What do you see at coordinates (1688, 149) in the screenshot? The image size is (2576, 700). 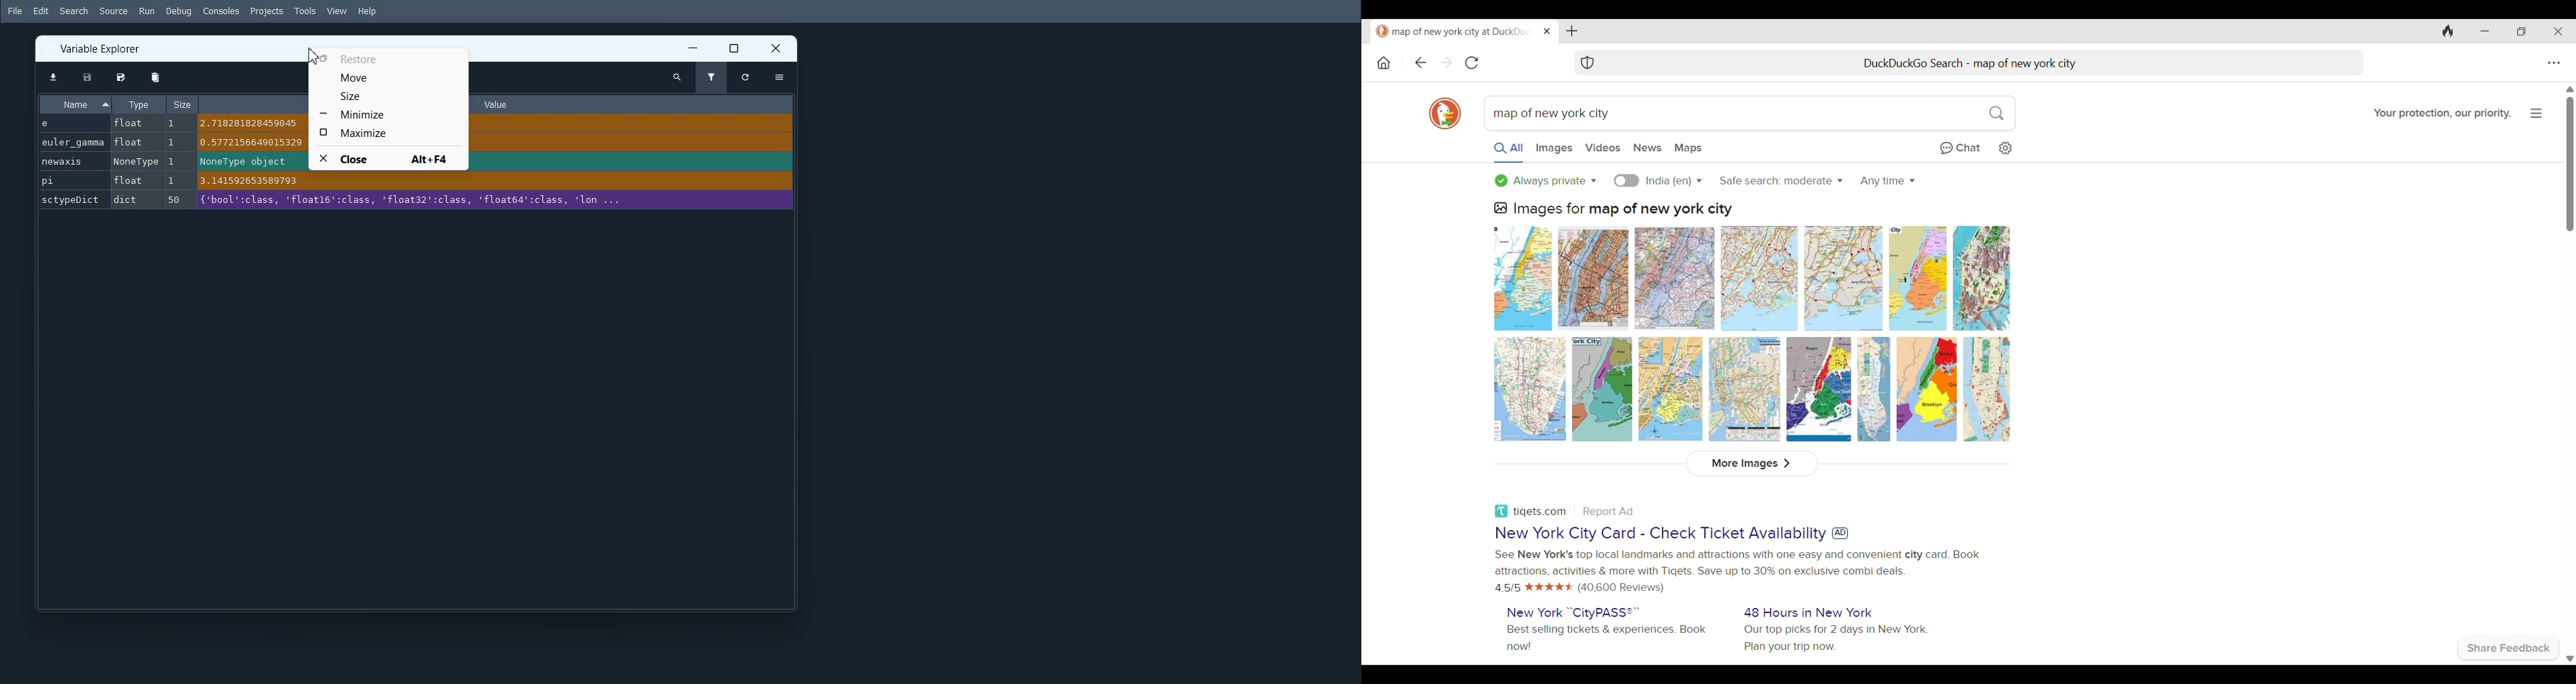 I see `Maps` at bounding box center [1688, 149].